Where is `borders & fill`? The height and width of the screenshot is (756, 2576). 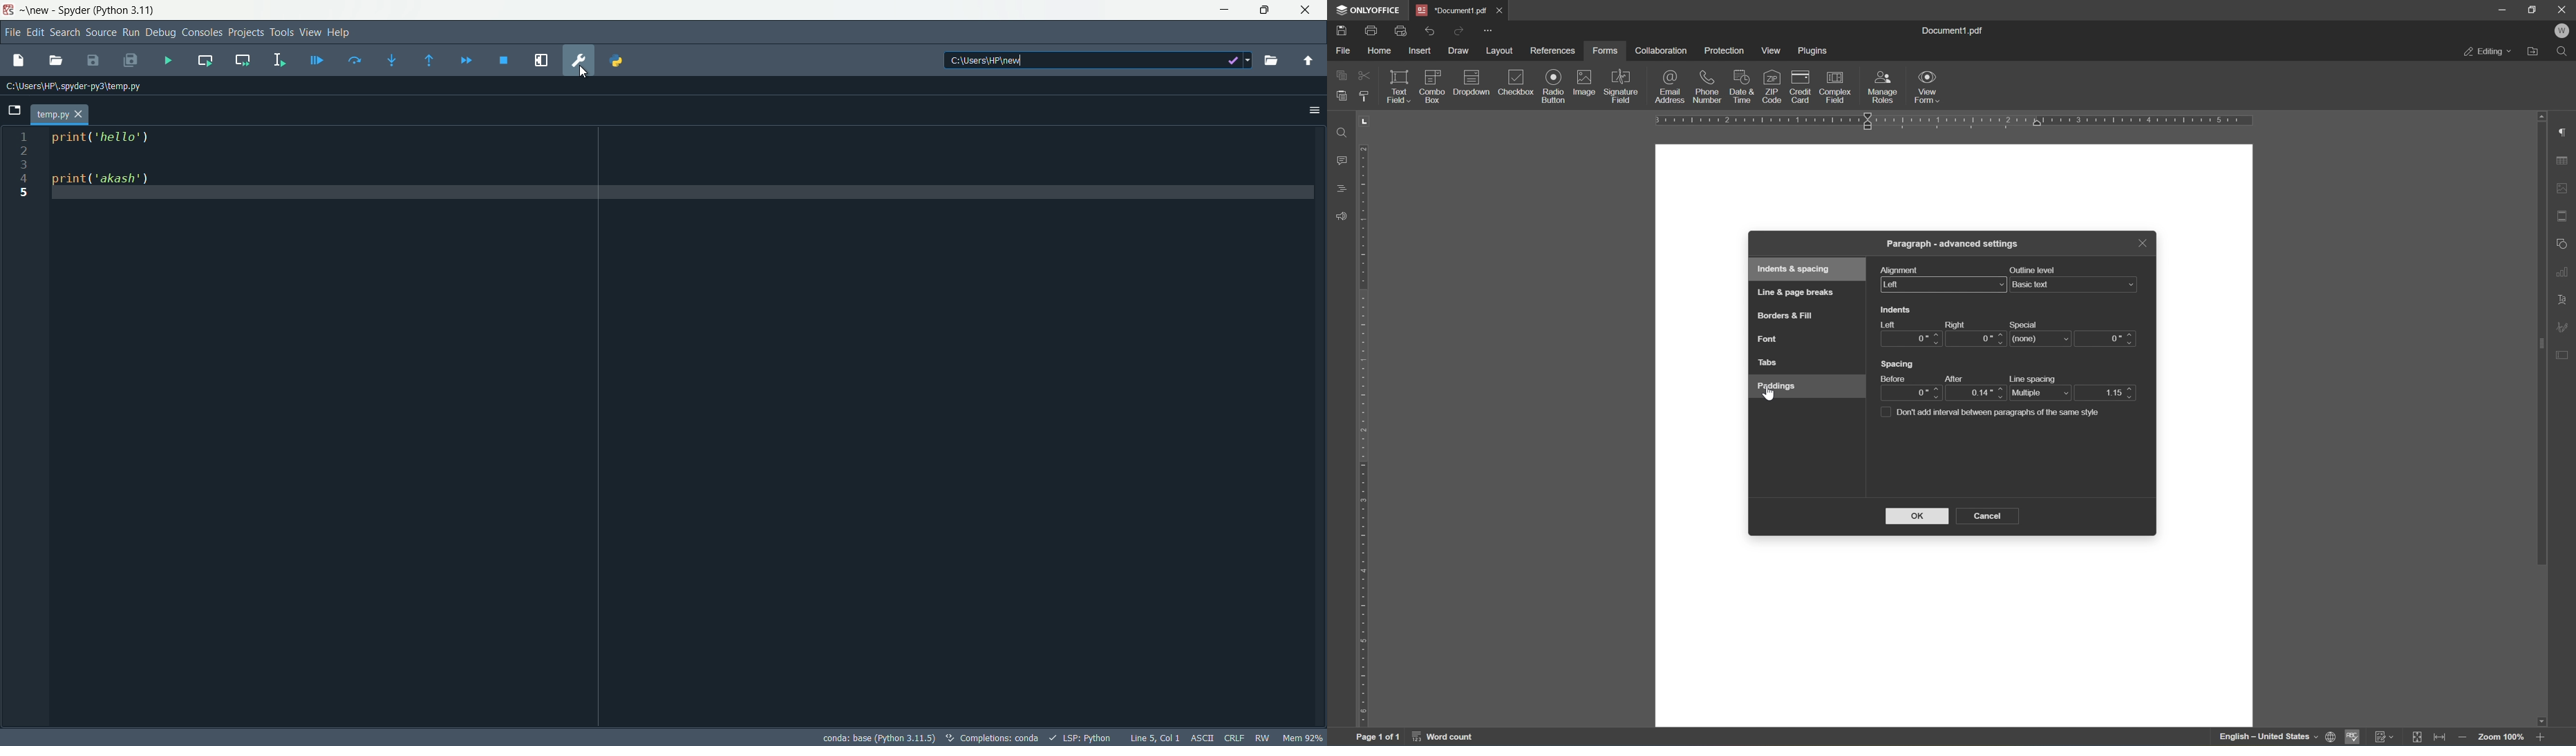
borders & fill is located at coordinates (1784, 317).